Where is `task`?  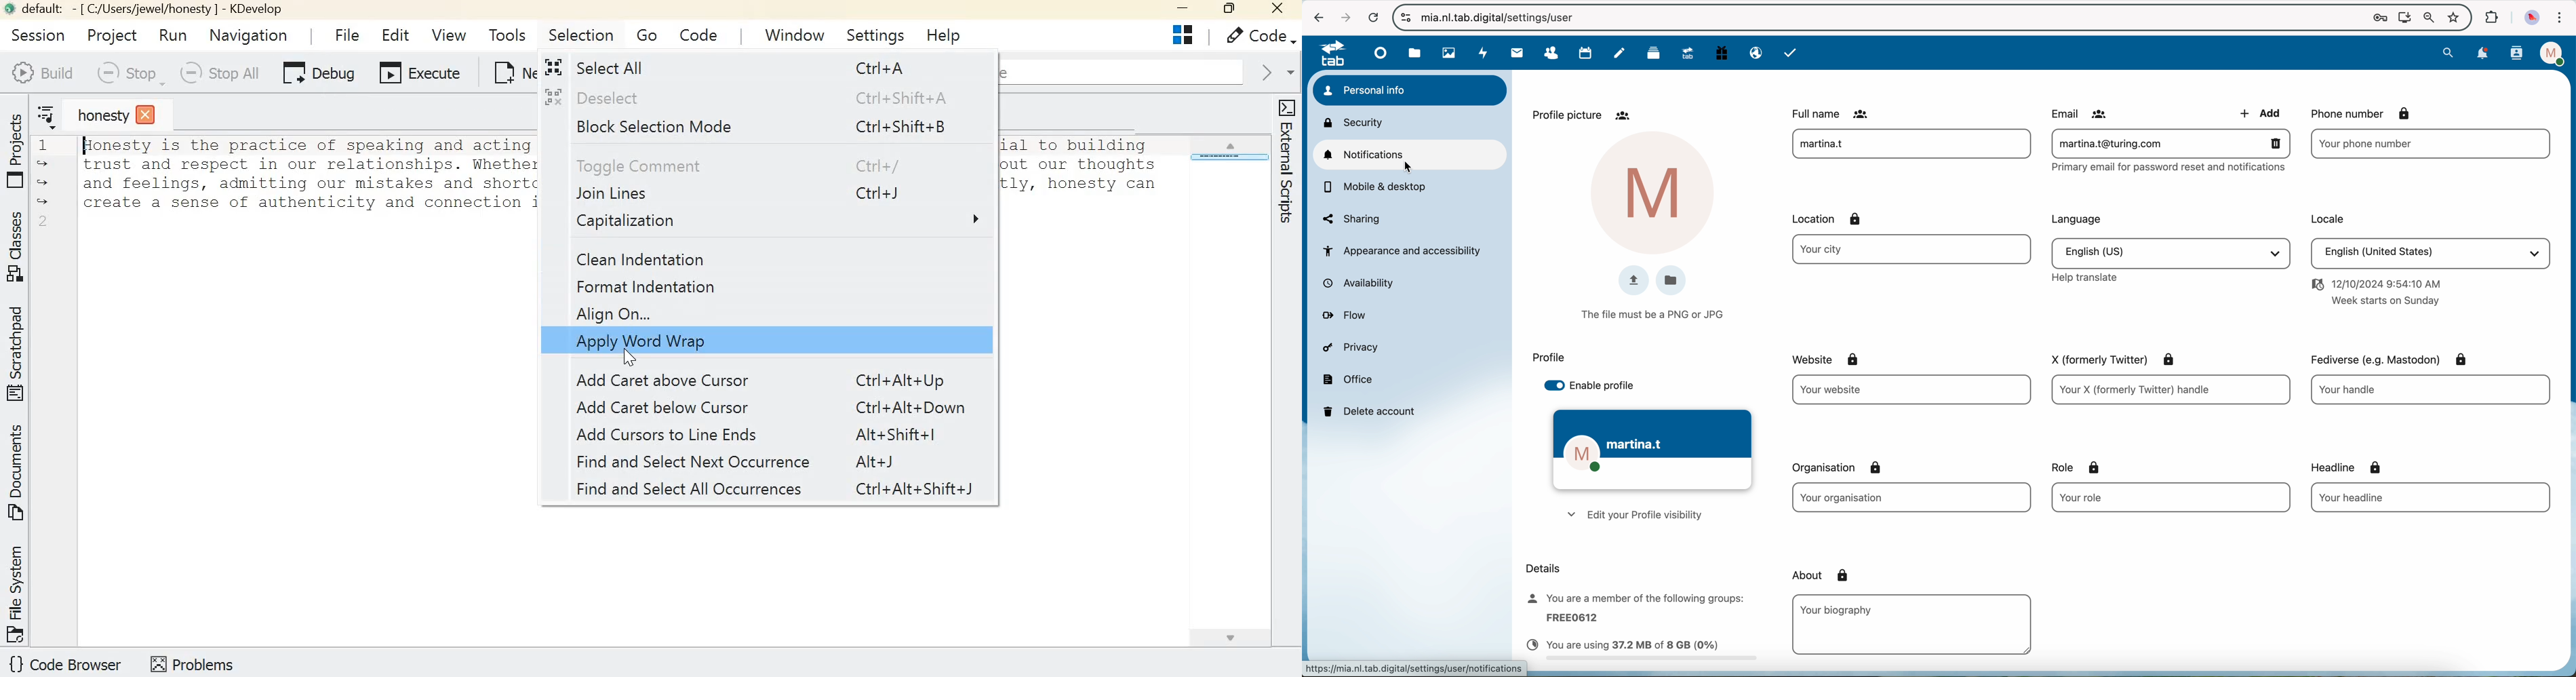
task is located at coordinates (1792, 54).